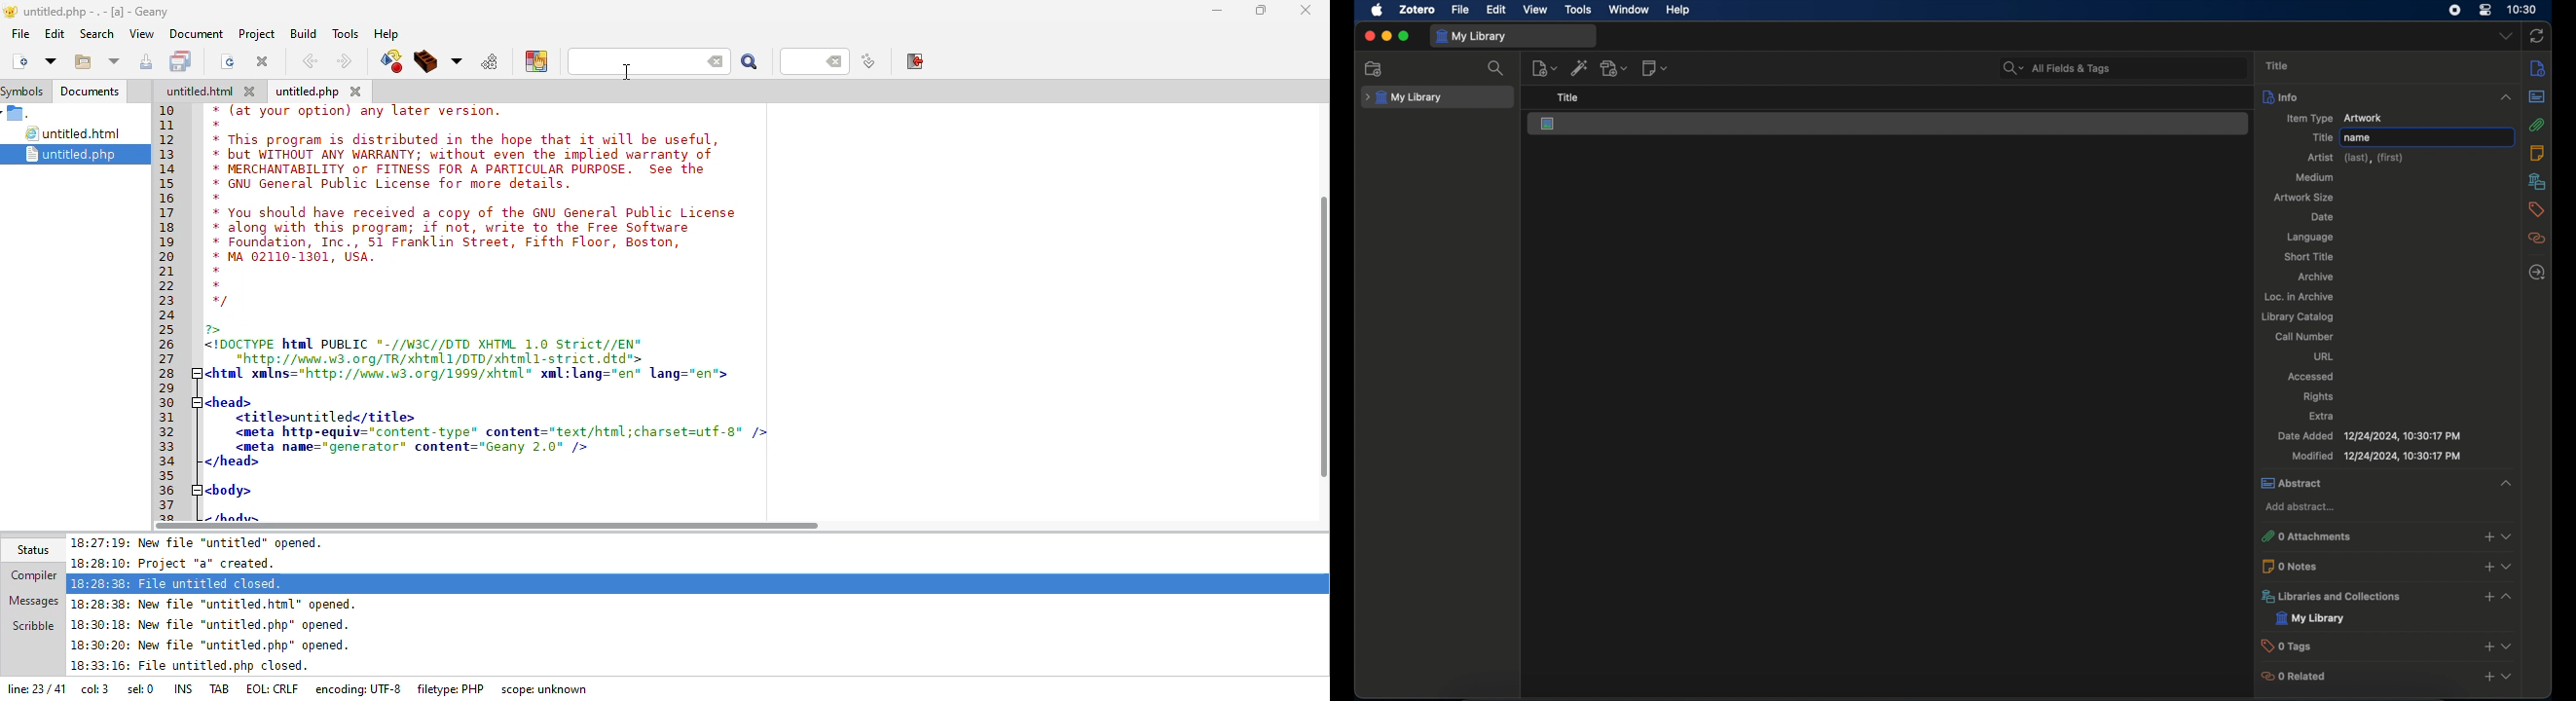 The height and width of the screenshot is (728, 2576). I want to click on choose more, so click(457, 61).